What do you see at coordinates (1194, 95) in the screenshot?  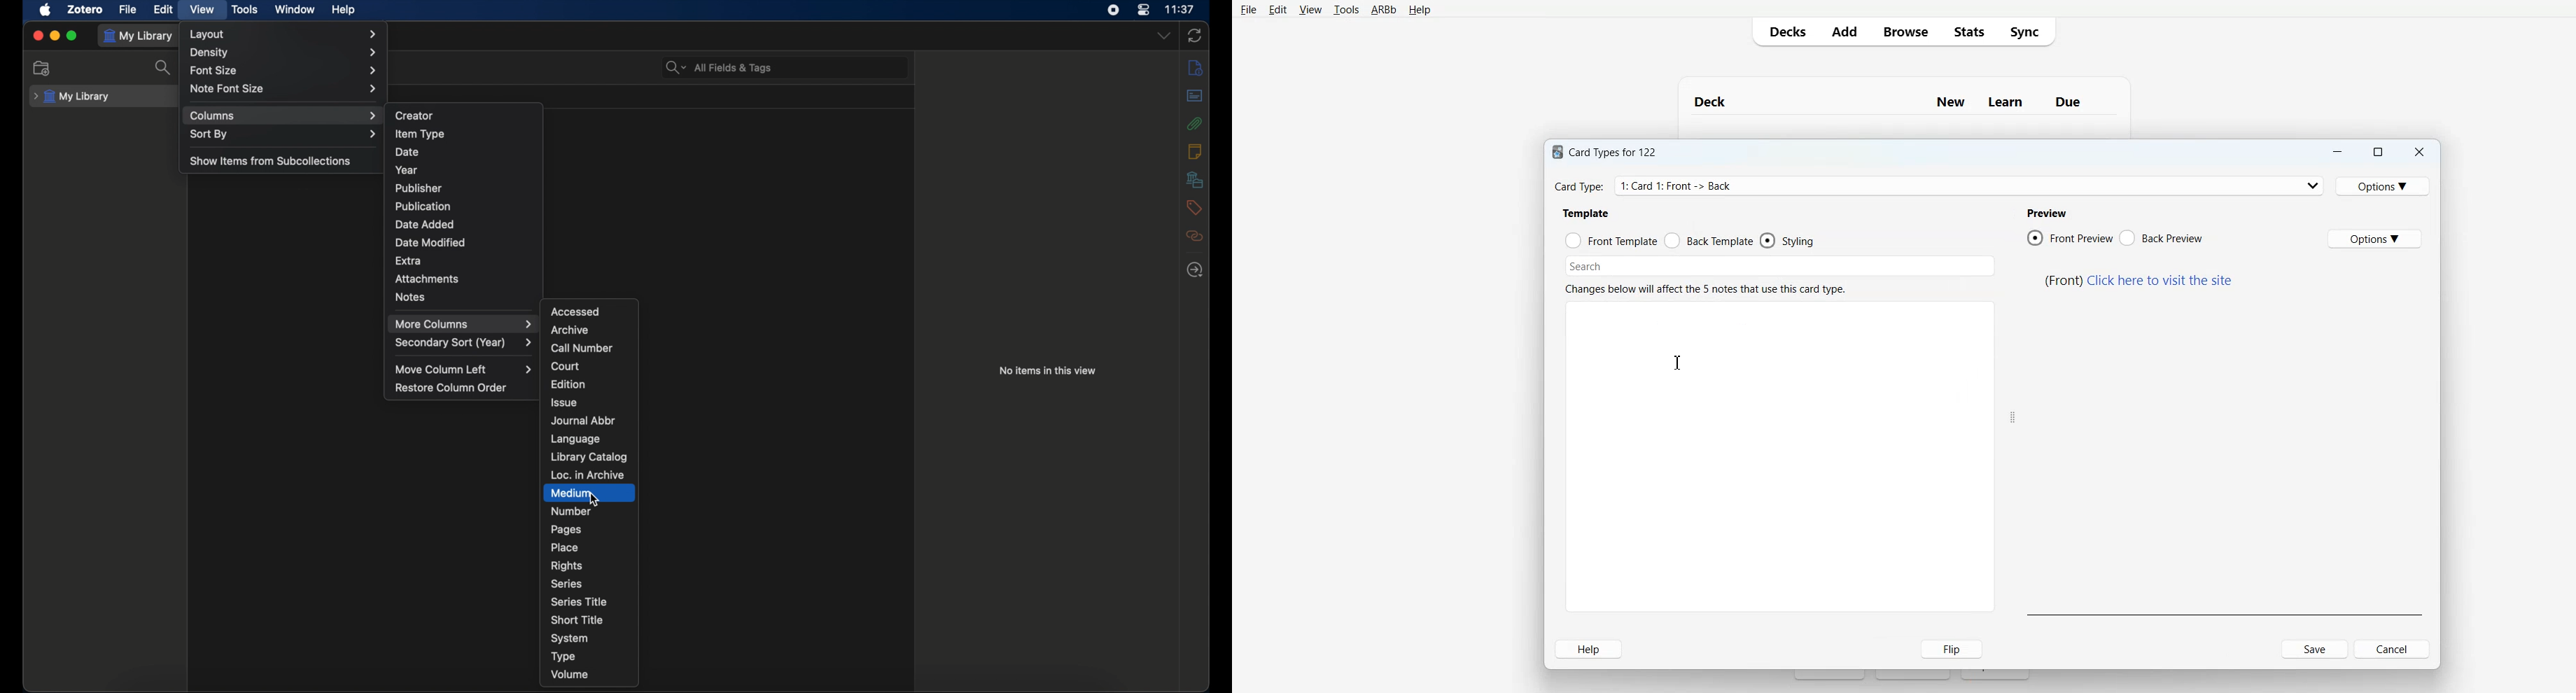 I see `abstract` at bounding box center [1194, 95].